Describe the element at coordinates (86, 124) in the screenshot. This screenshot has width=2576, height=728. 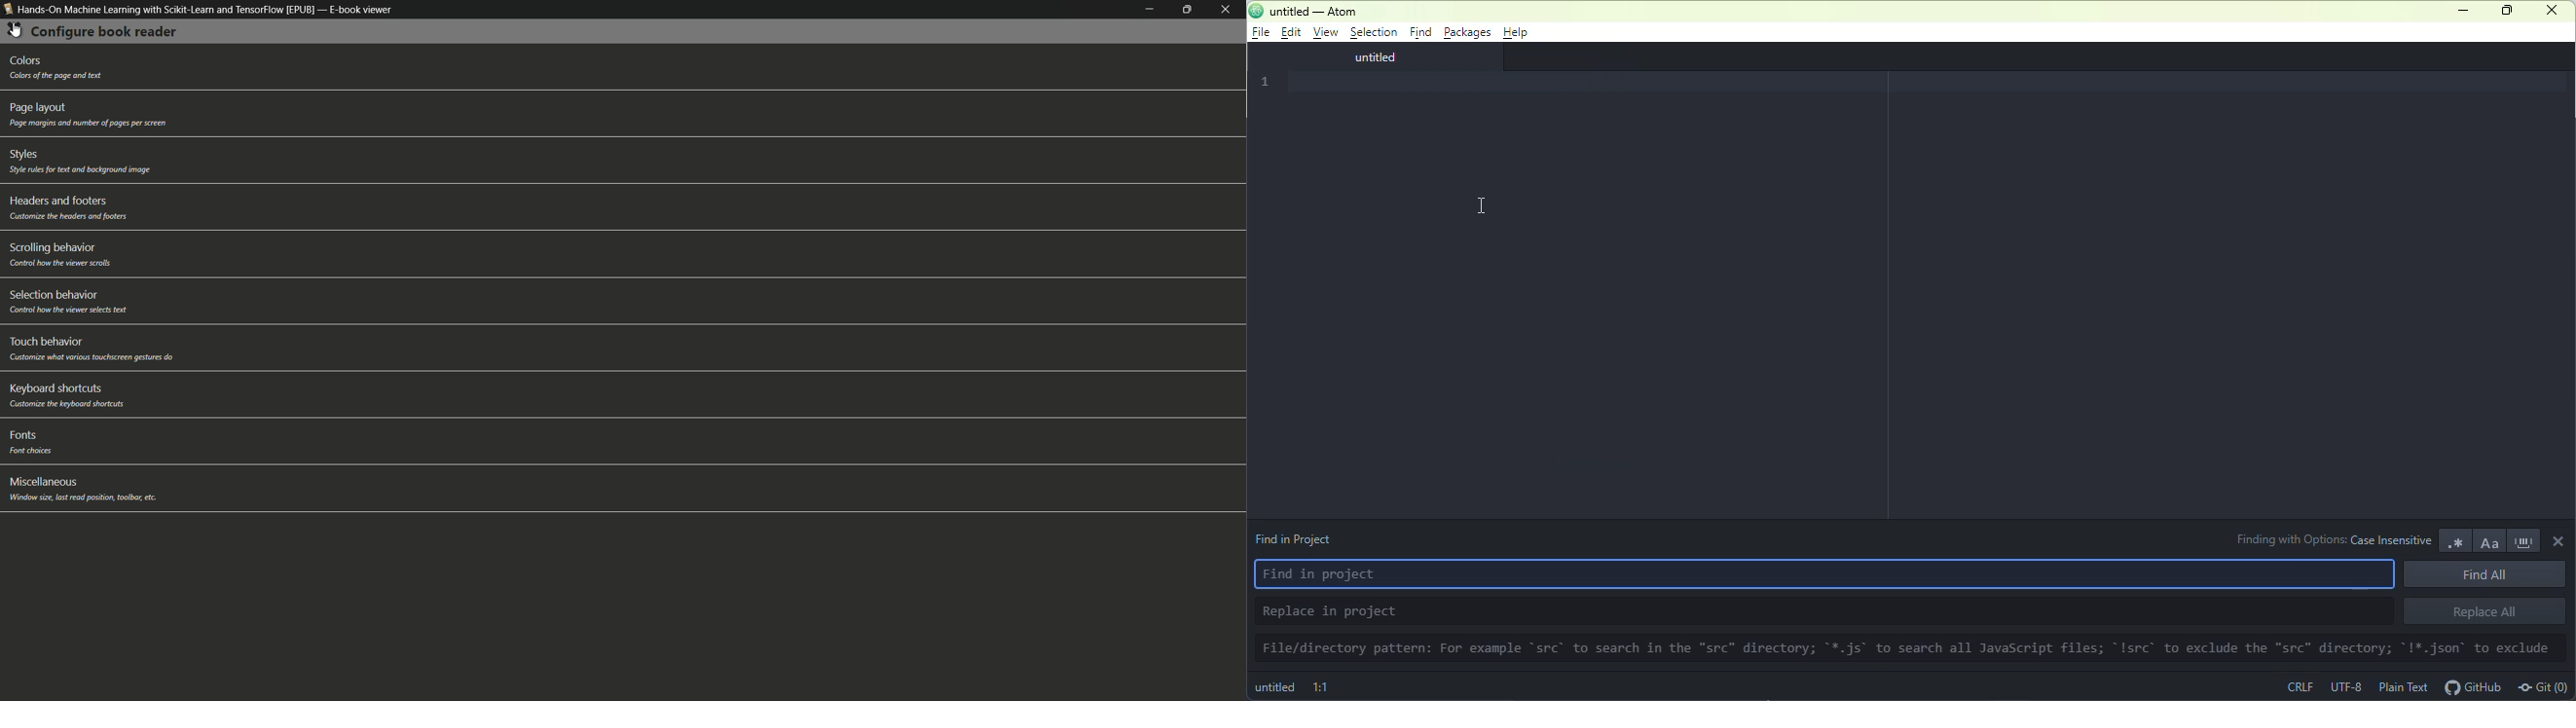
I see `text` at that location.